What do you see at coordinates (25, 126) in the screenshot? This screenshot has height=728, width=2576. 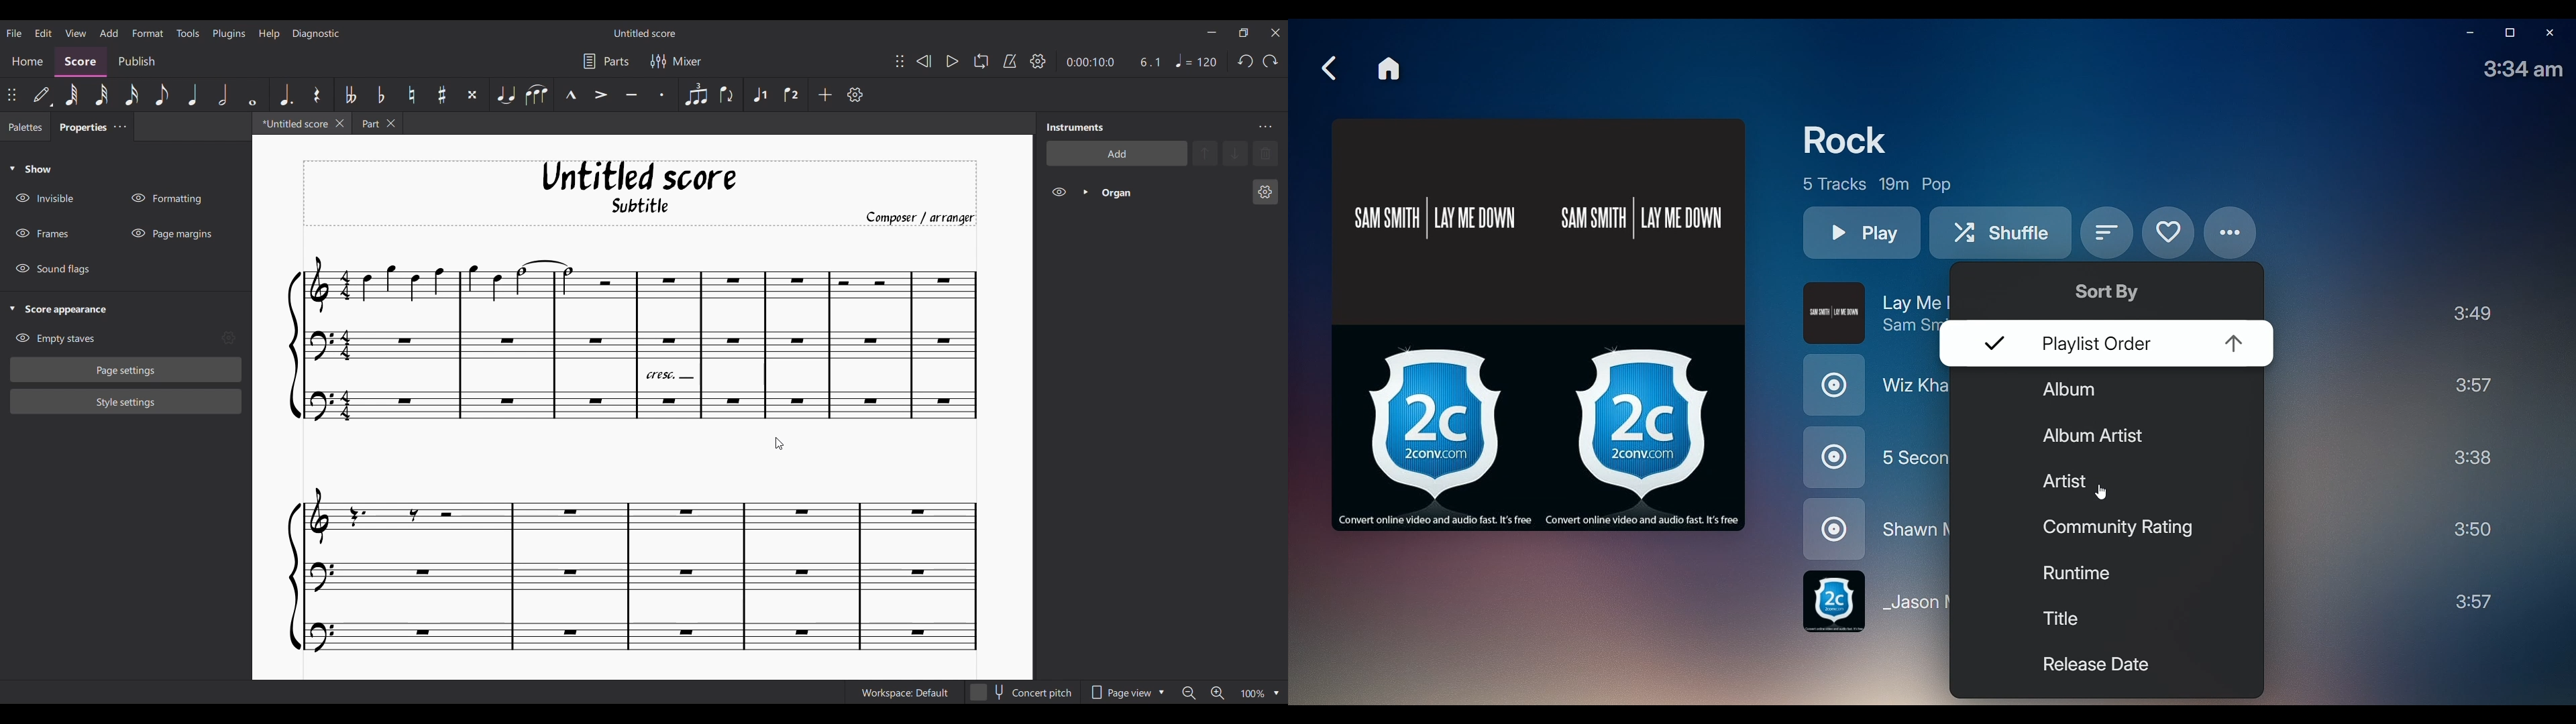 I see `Palettes tab` at bounding box center [25, 126].